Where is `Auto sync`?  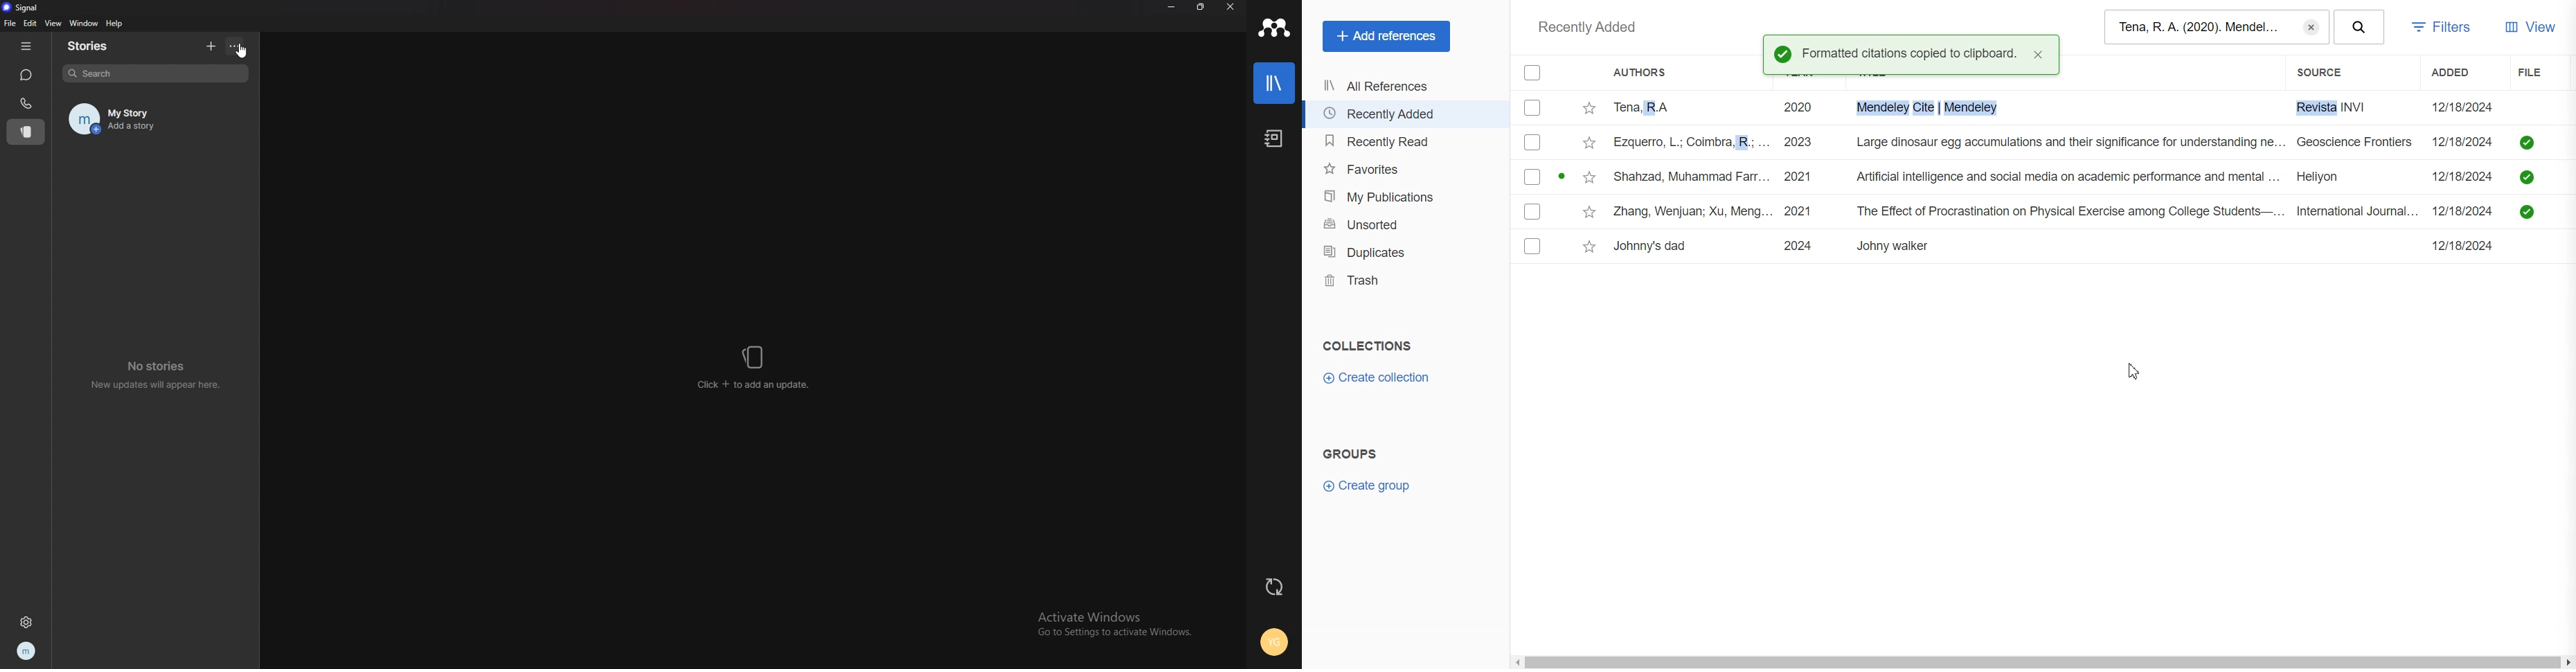
Auto sync is located at coordinates (1275, 586).